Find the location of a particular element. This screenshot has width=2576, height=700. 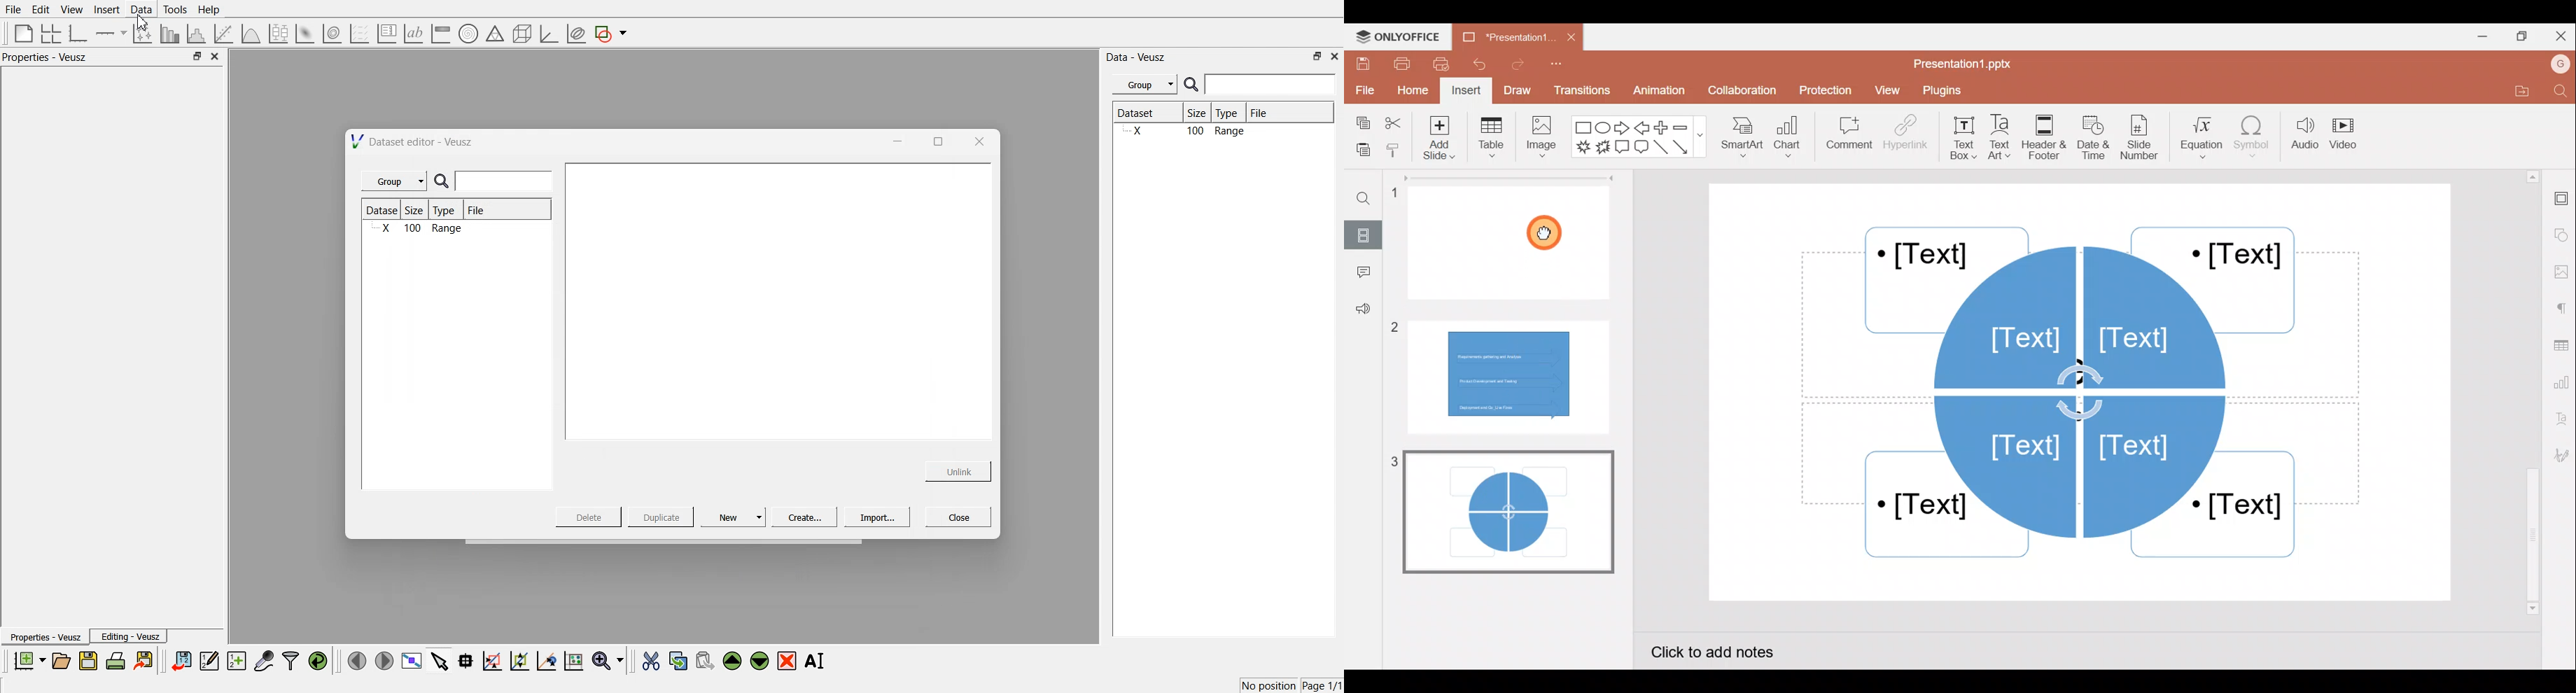

Image is located at coordinates (1544, 142).